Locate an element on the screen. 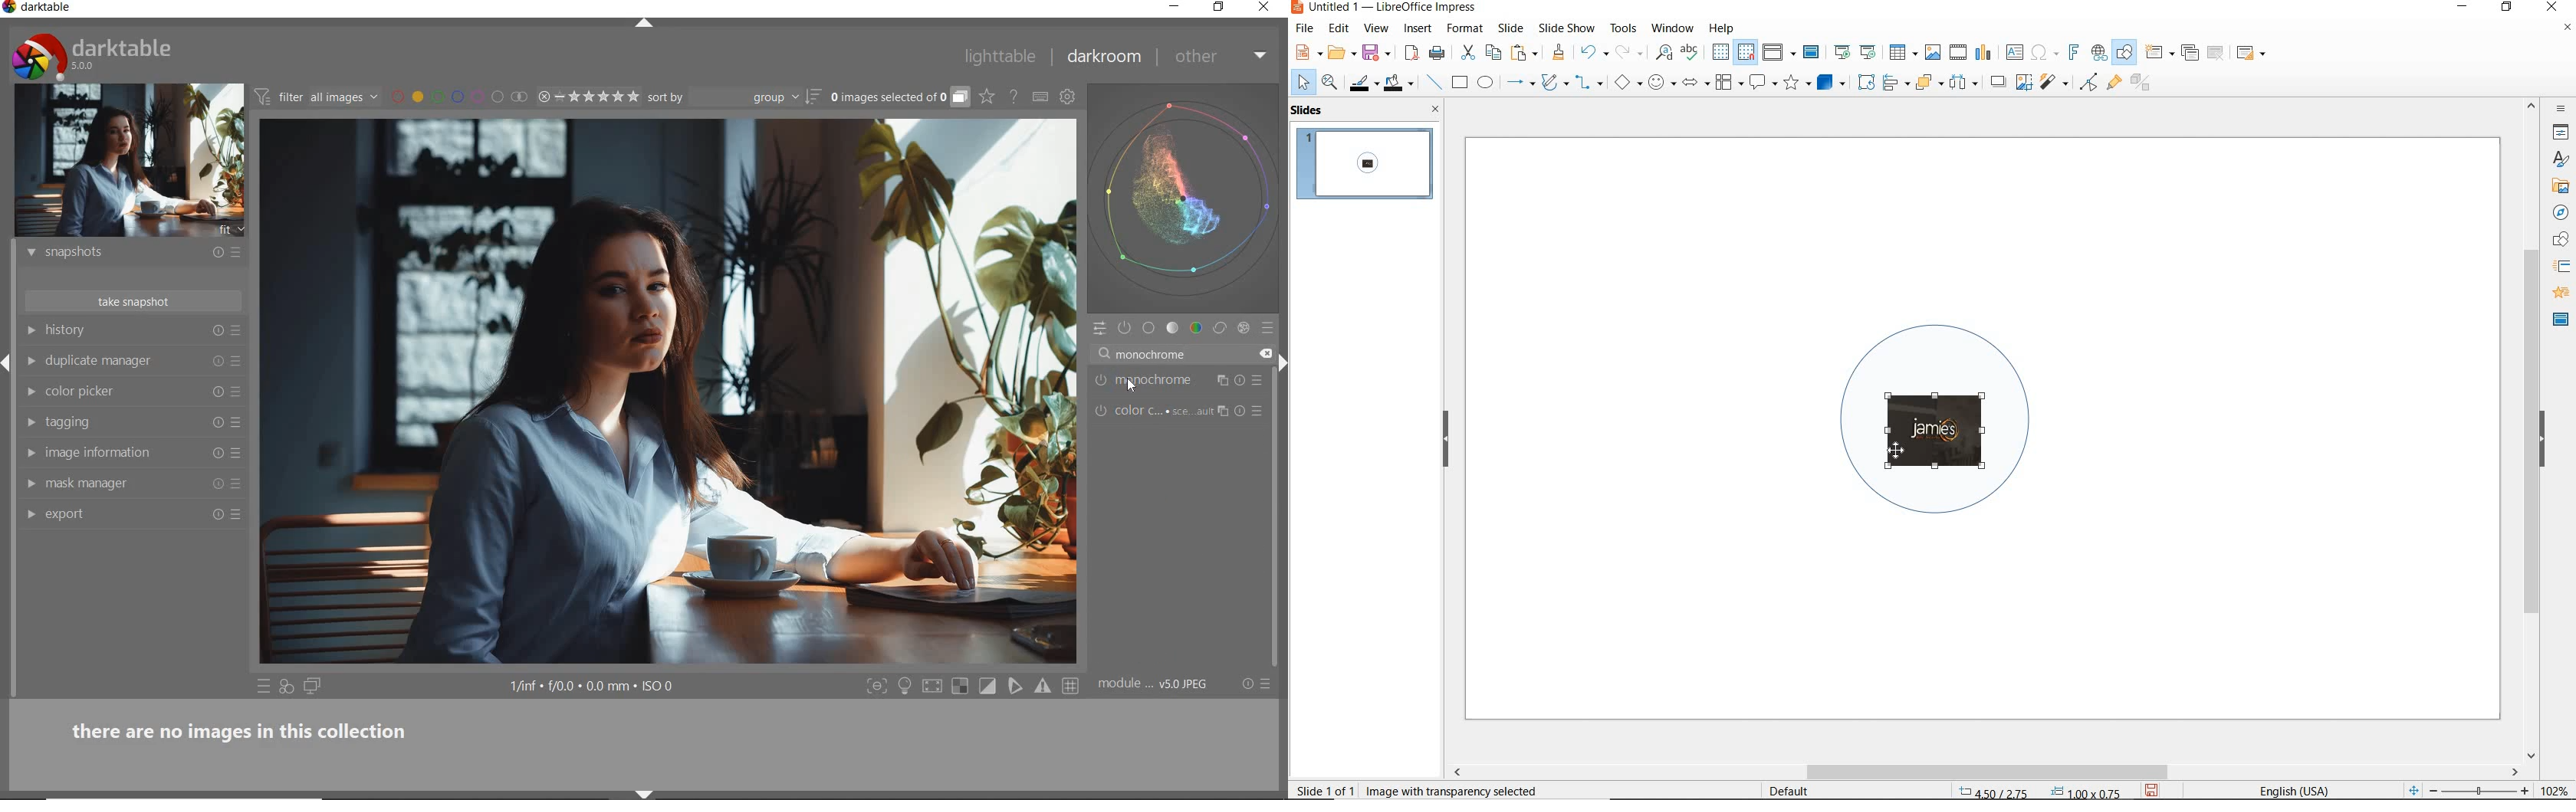  ellipse is located at coordinates (1485, 84).